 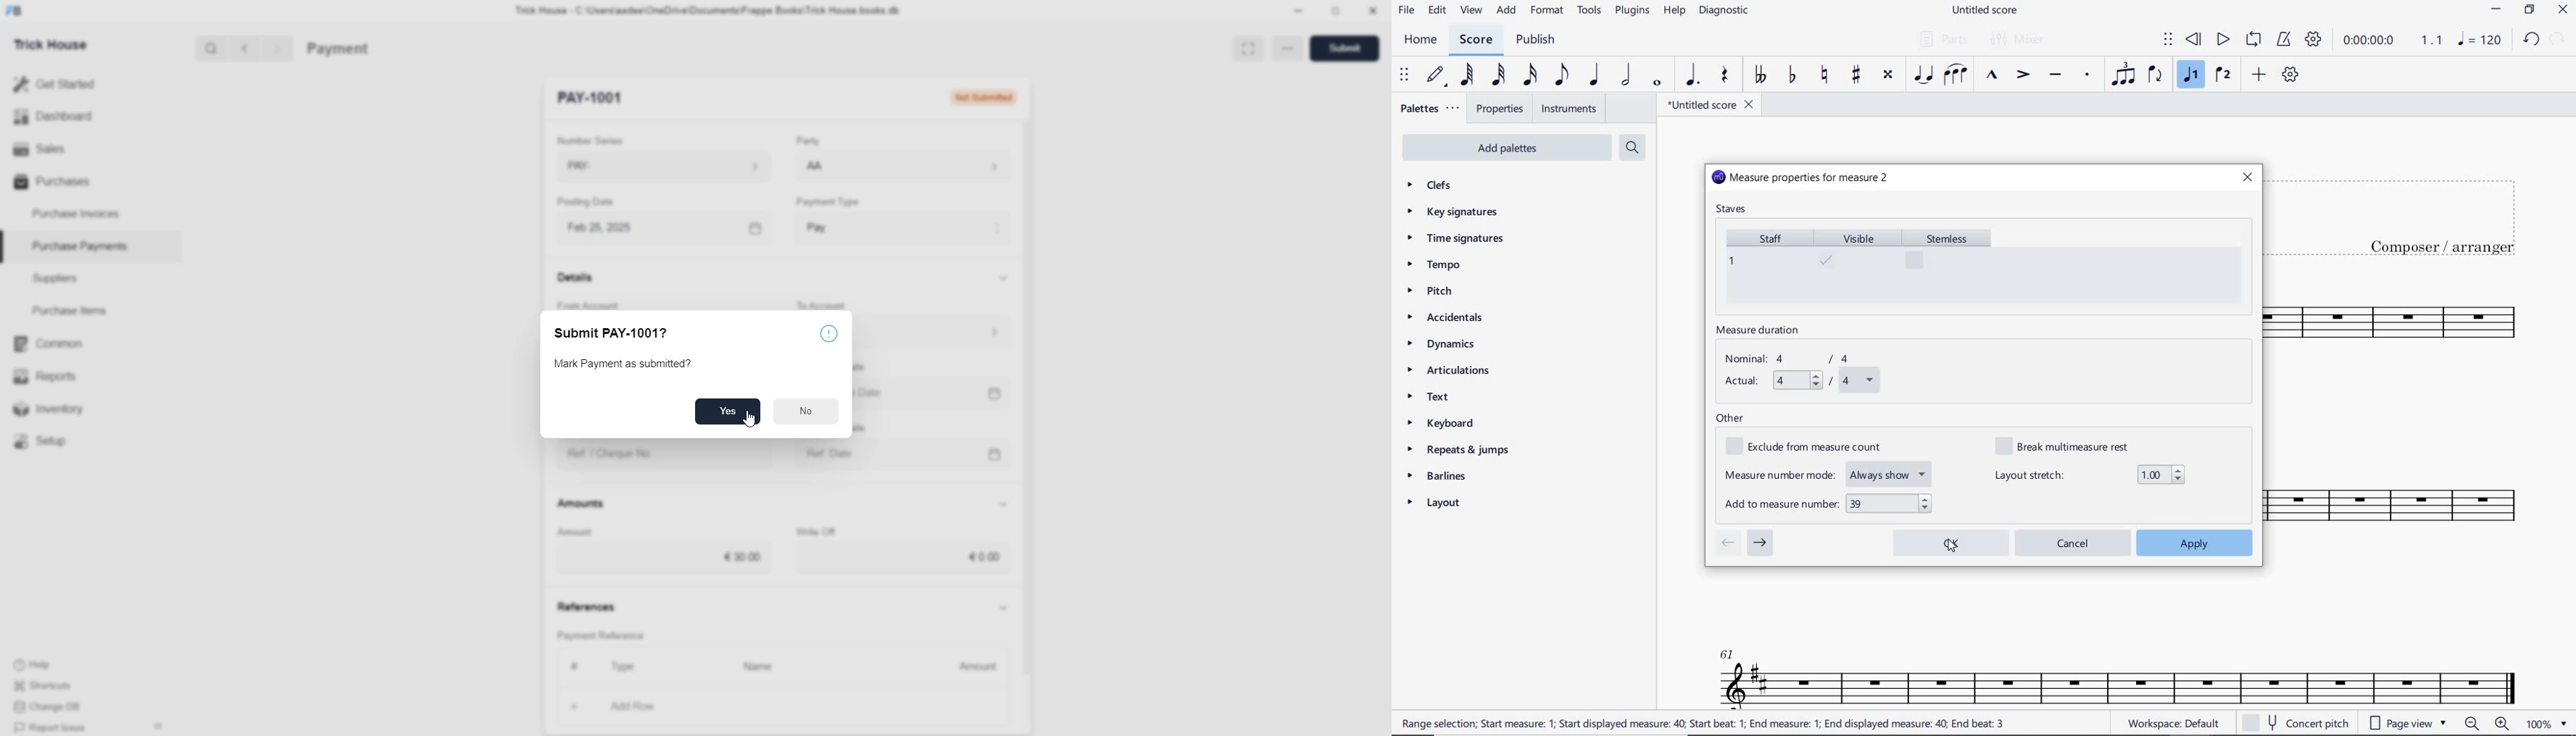 What do you see at coordinates (749, 553) in the screenshot?
I see `€30.00` at bounding box center [749, 553].